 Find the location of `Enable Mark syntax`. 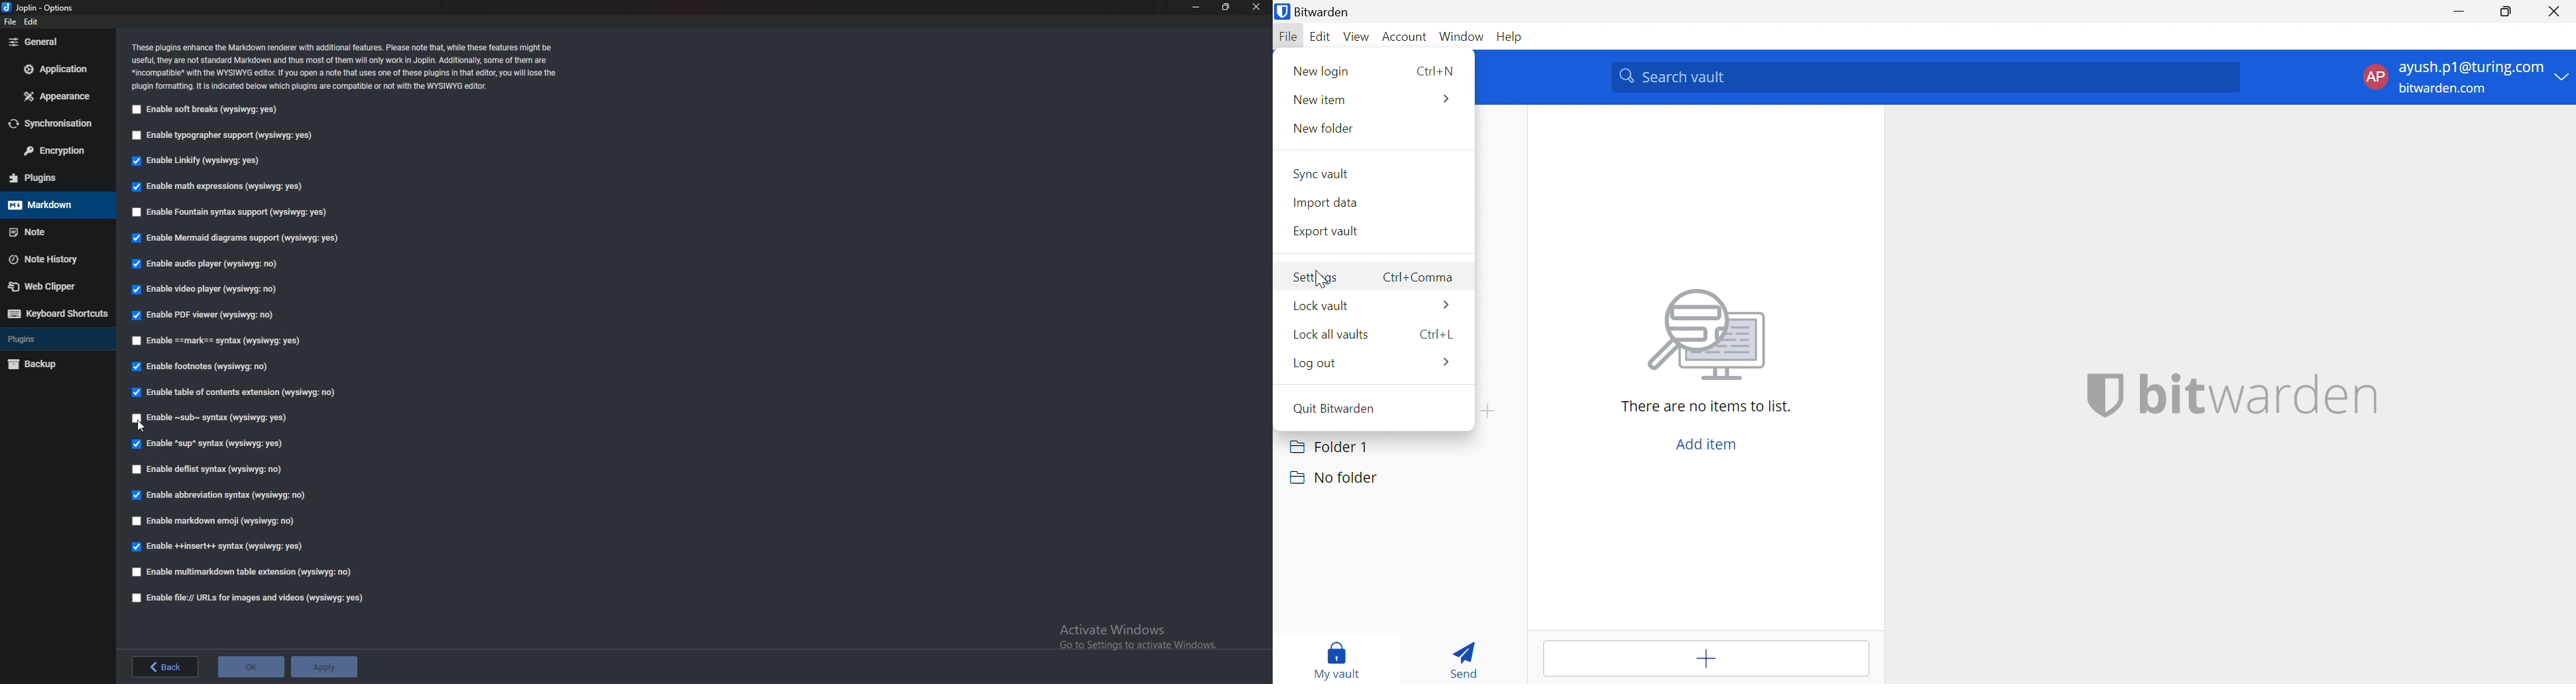

Enable Mark syntax is located at coordinates (219, 341).